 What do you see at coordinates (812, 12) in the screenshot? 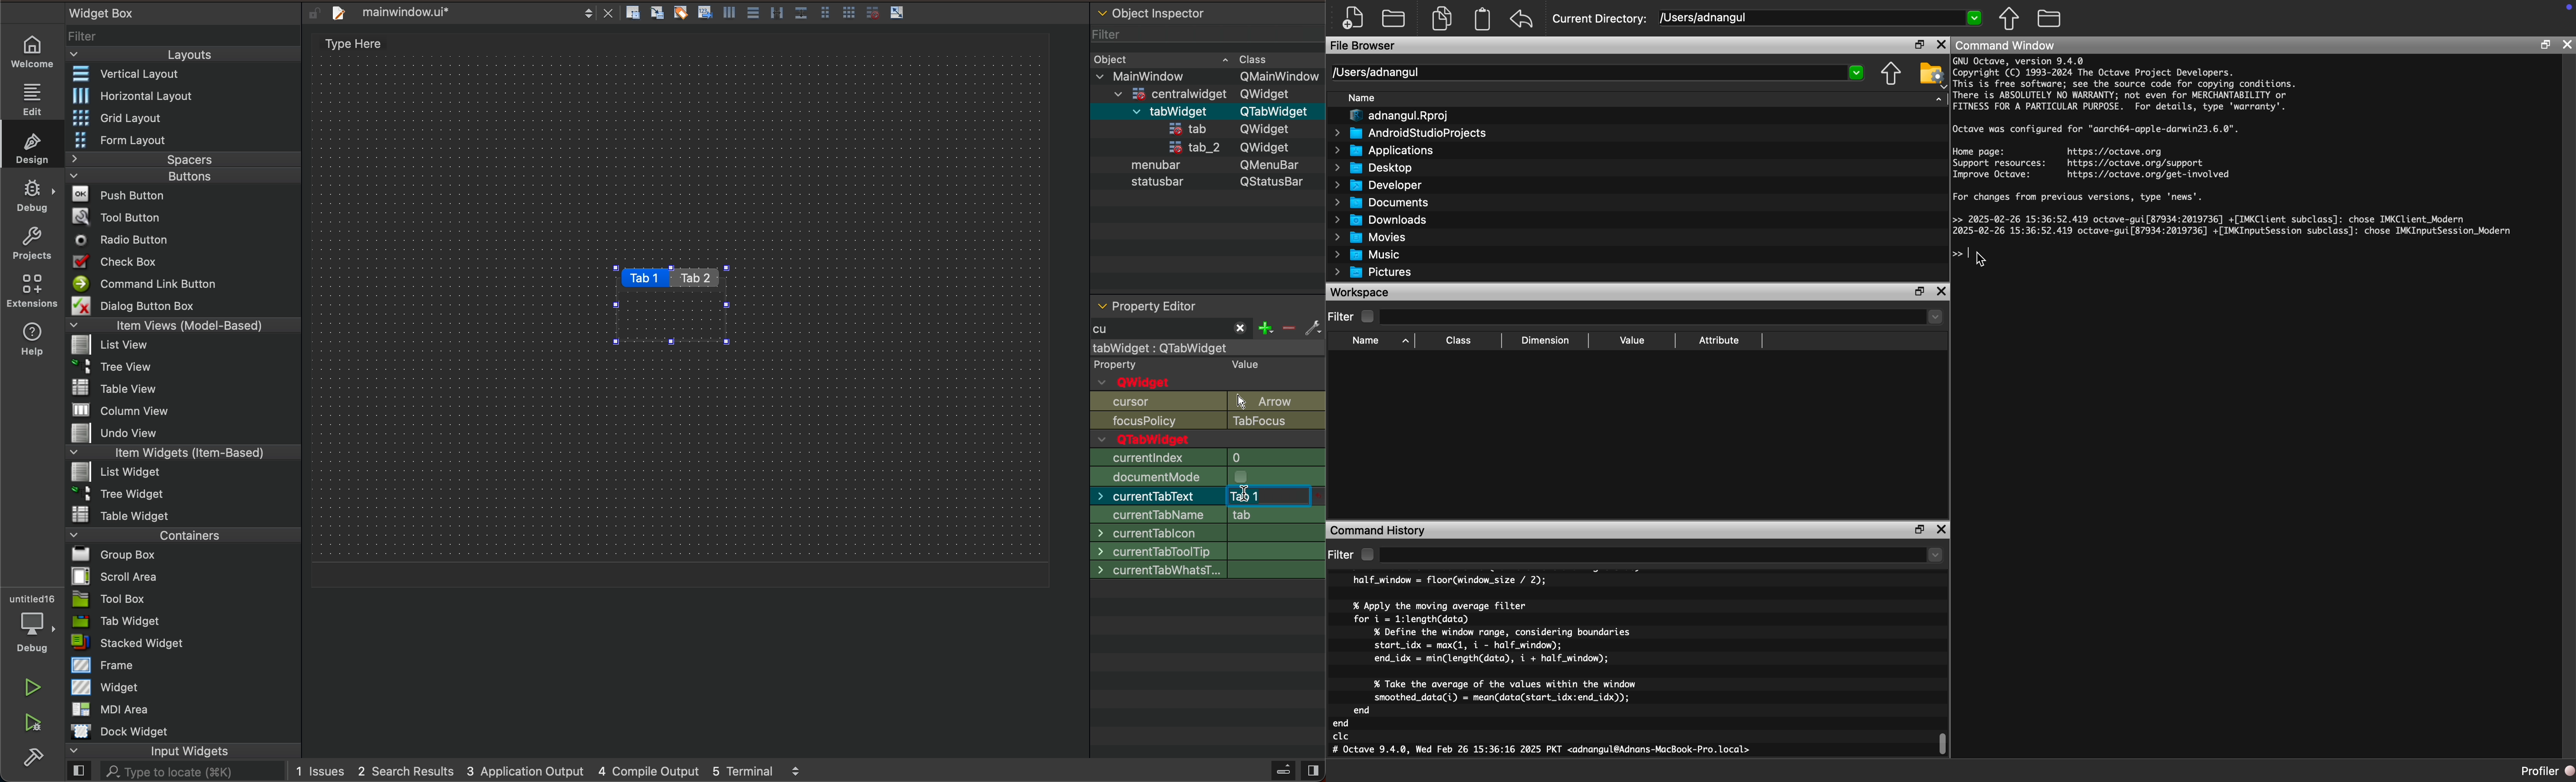
I see `layout actions` at bounding box center [812, 12].